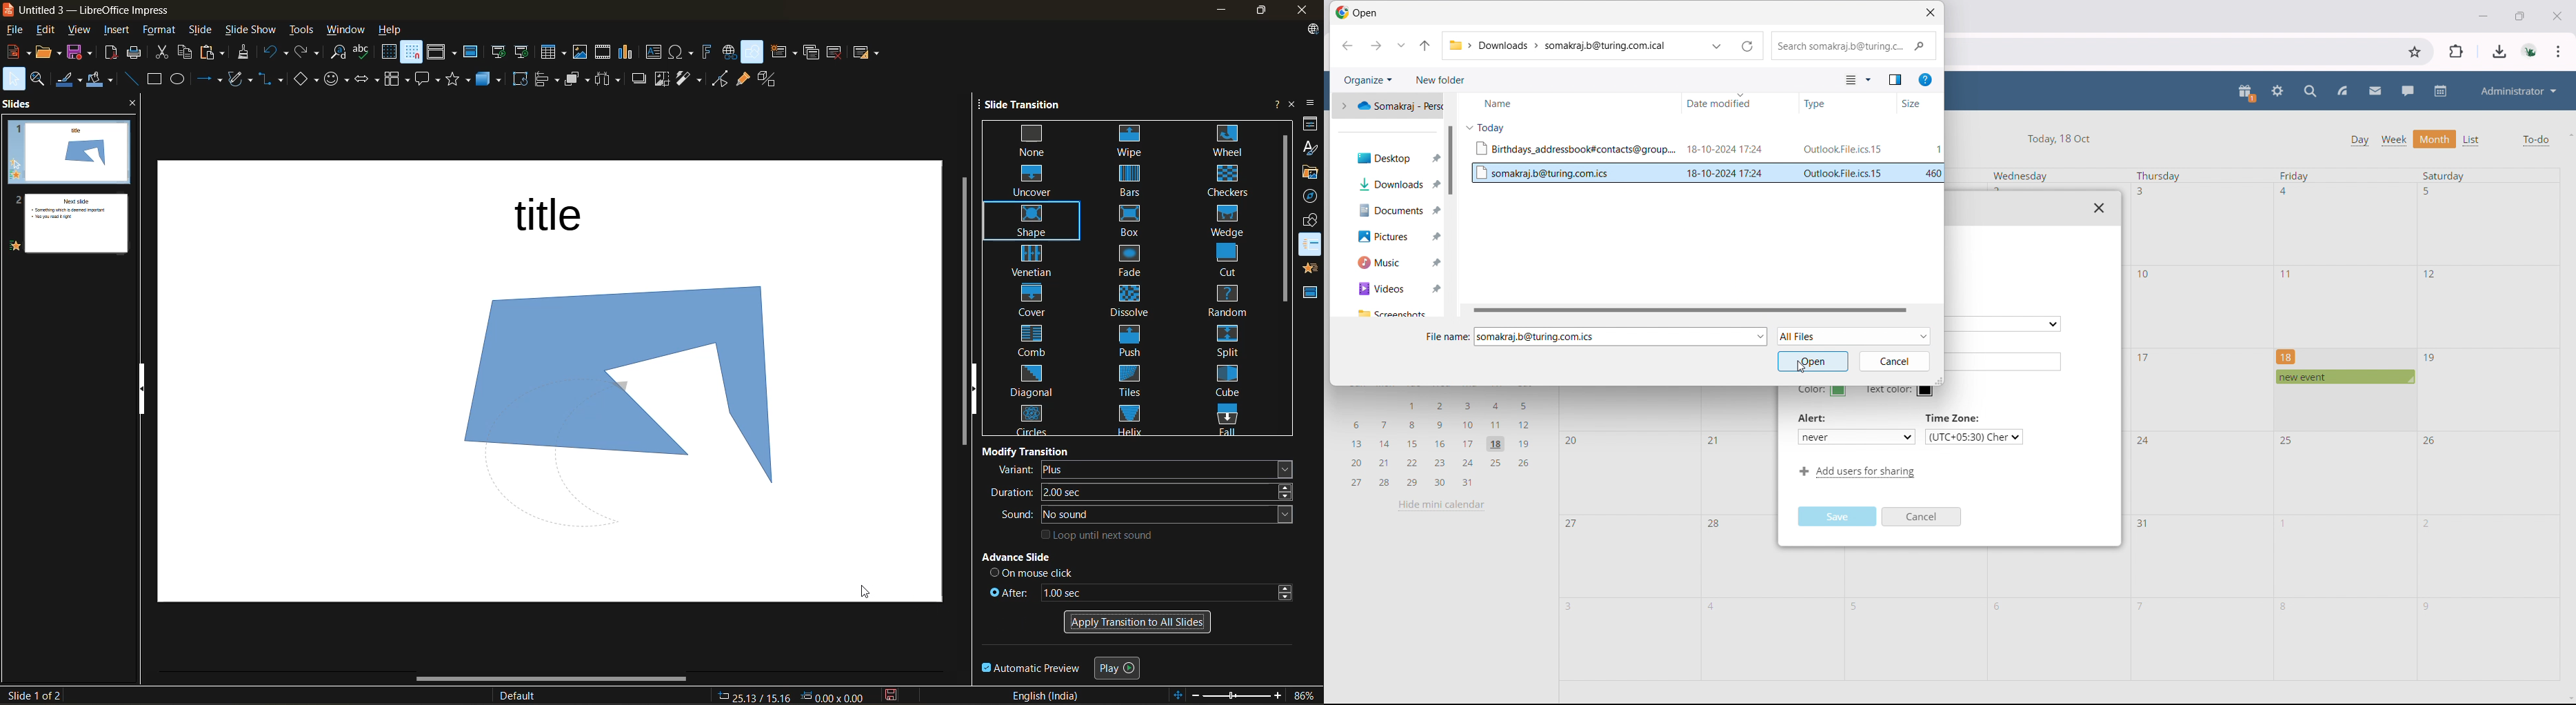 The width and height of the screenshot is (2576, 728). Describe the element at coordinates (889, 697) in the screenshot. I see `click to save` at that location.